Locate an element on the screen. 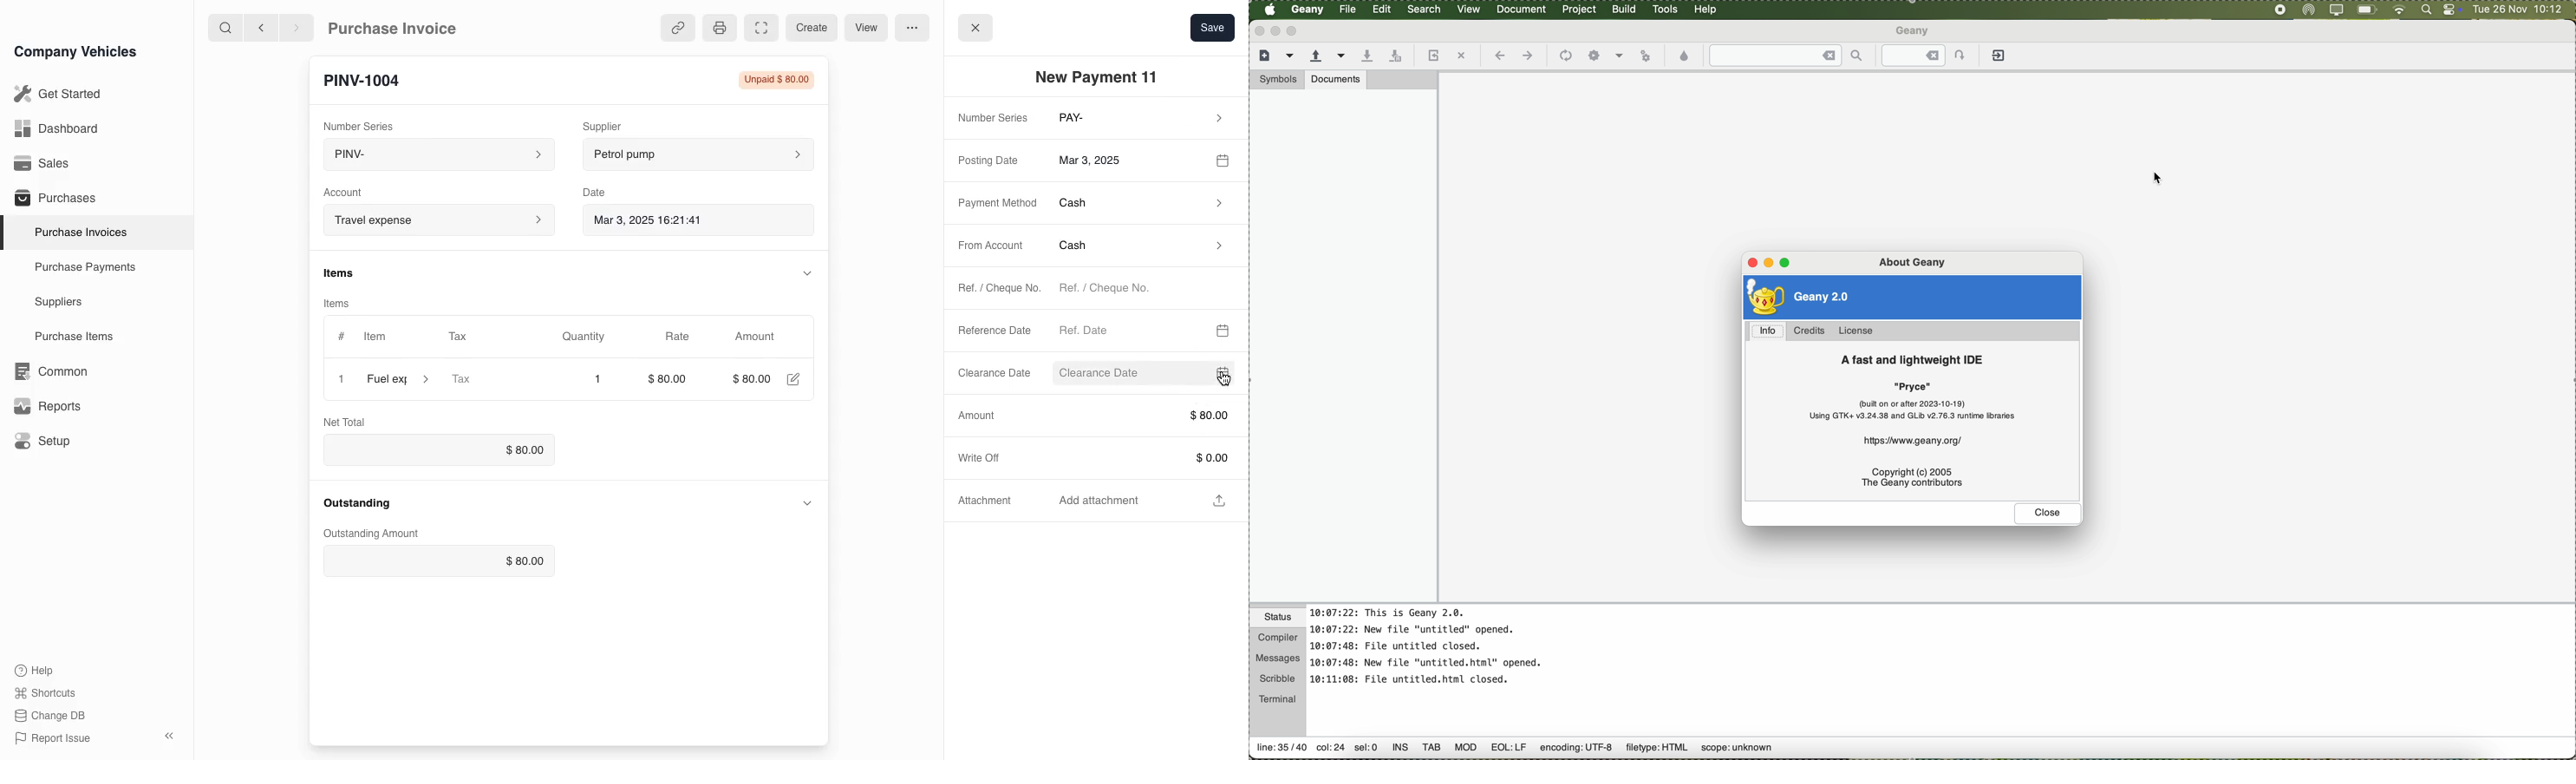  Suppliers is located at coordinates (57, 303).